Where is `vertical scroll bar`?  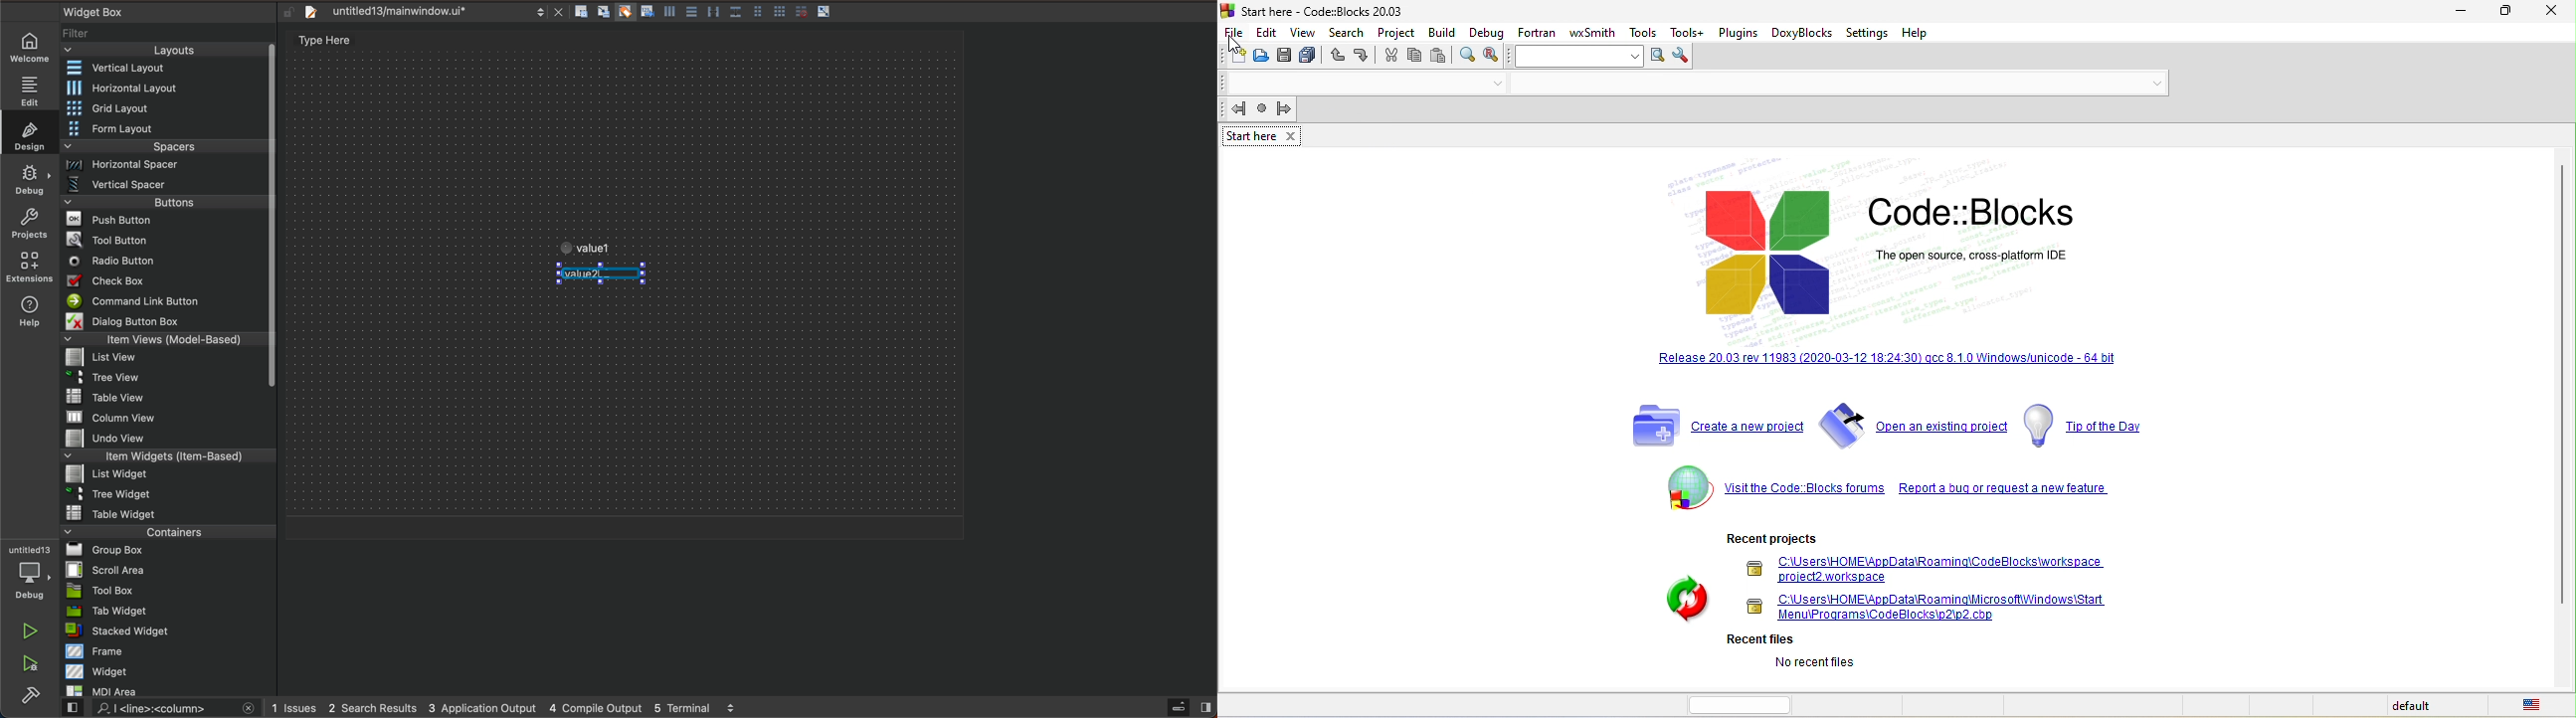 vertical scroll bar is located at coordinates (2560, 385).